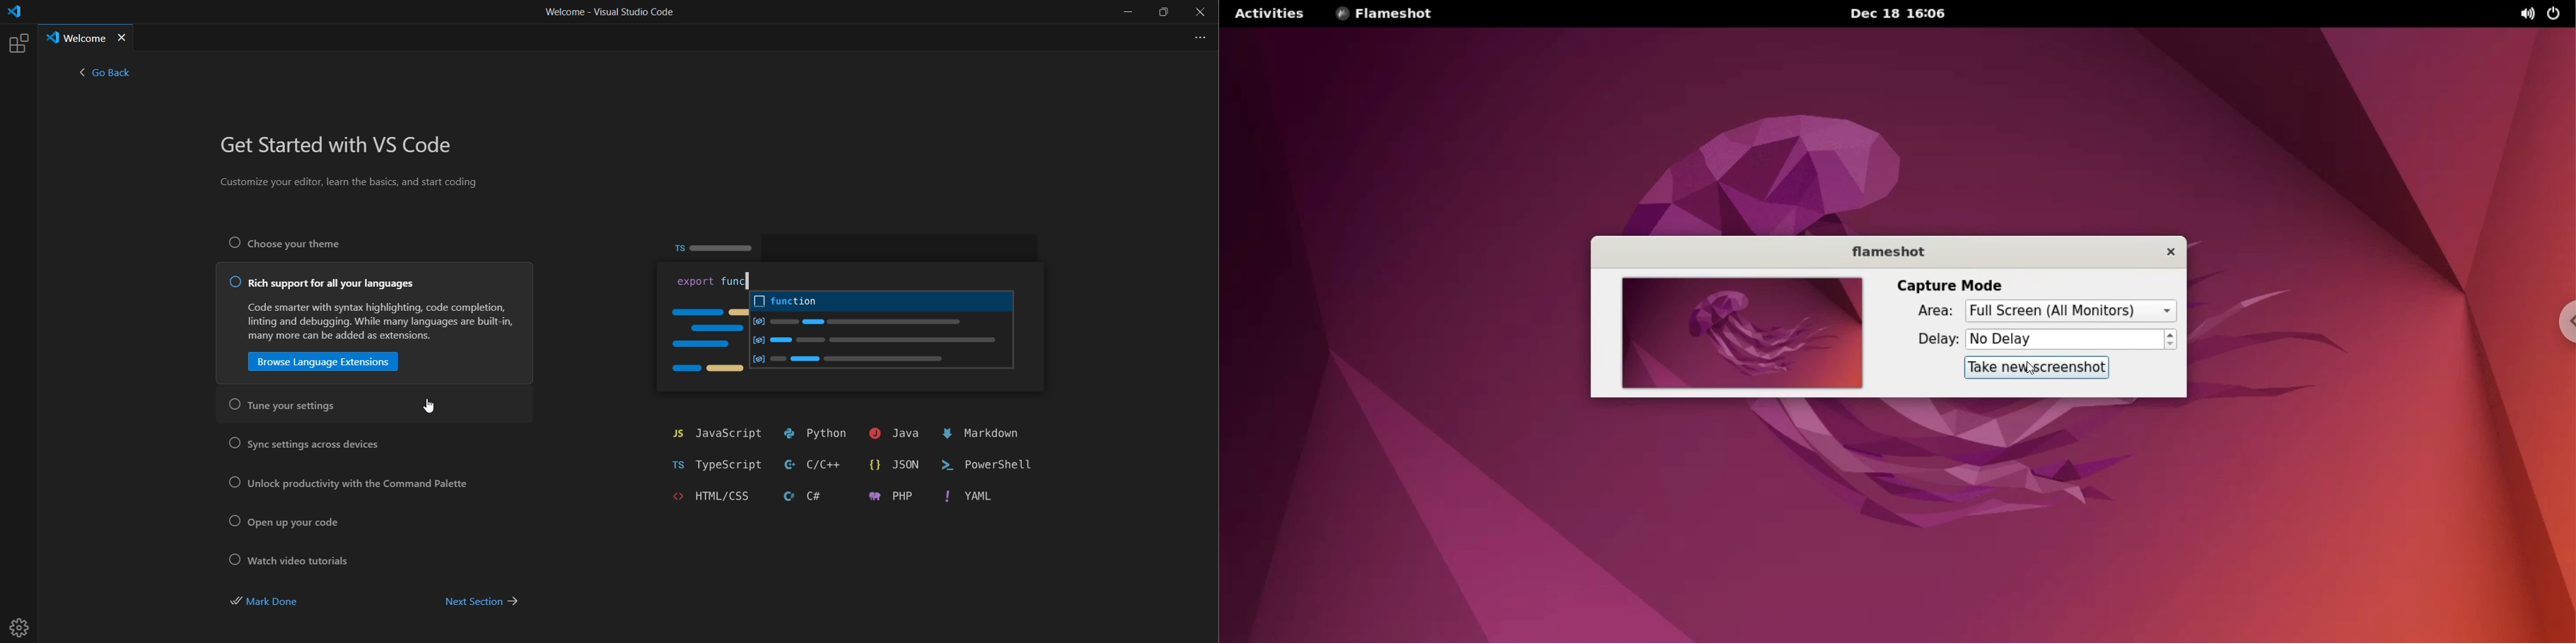 This screenshot has width=2576, height=644. Describe the element at coordinates (1197, 36) in the screenshot. I see `more` at that location.